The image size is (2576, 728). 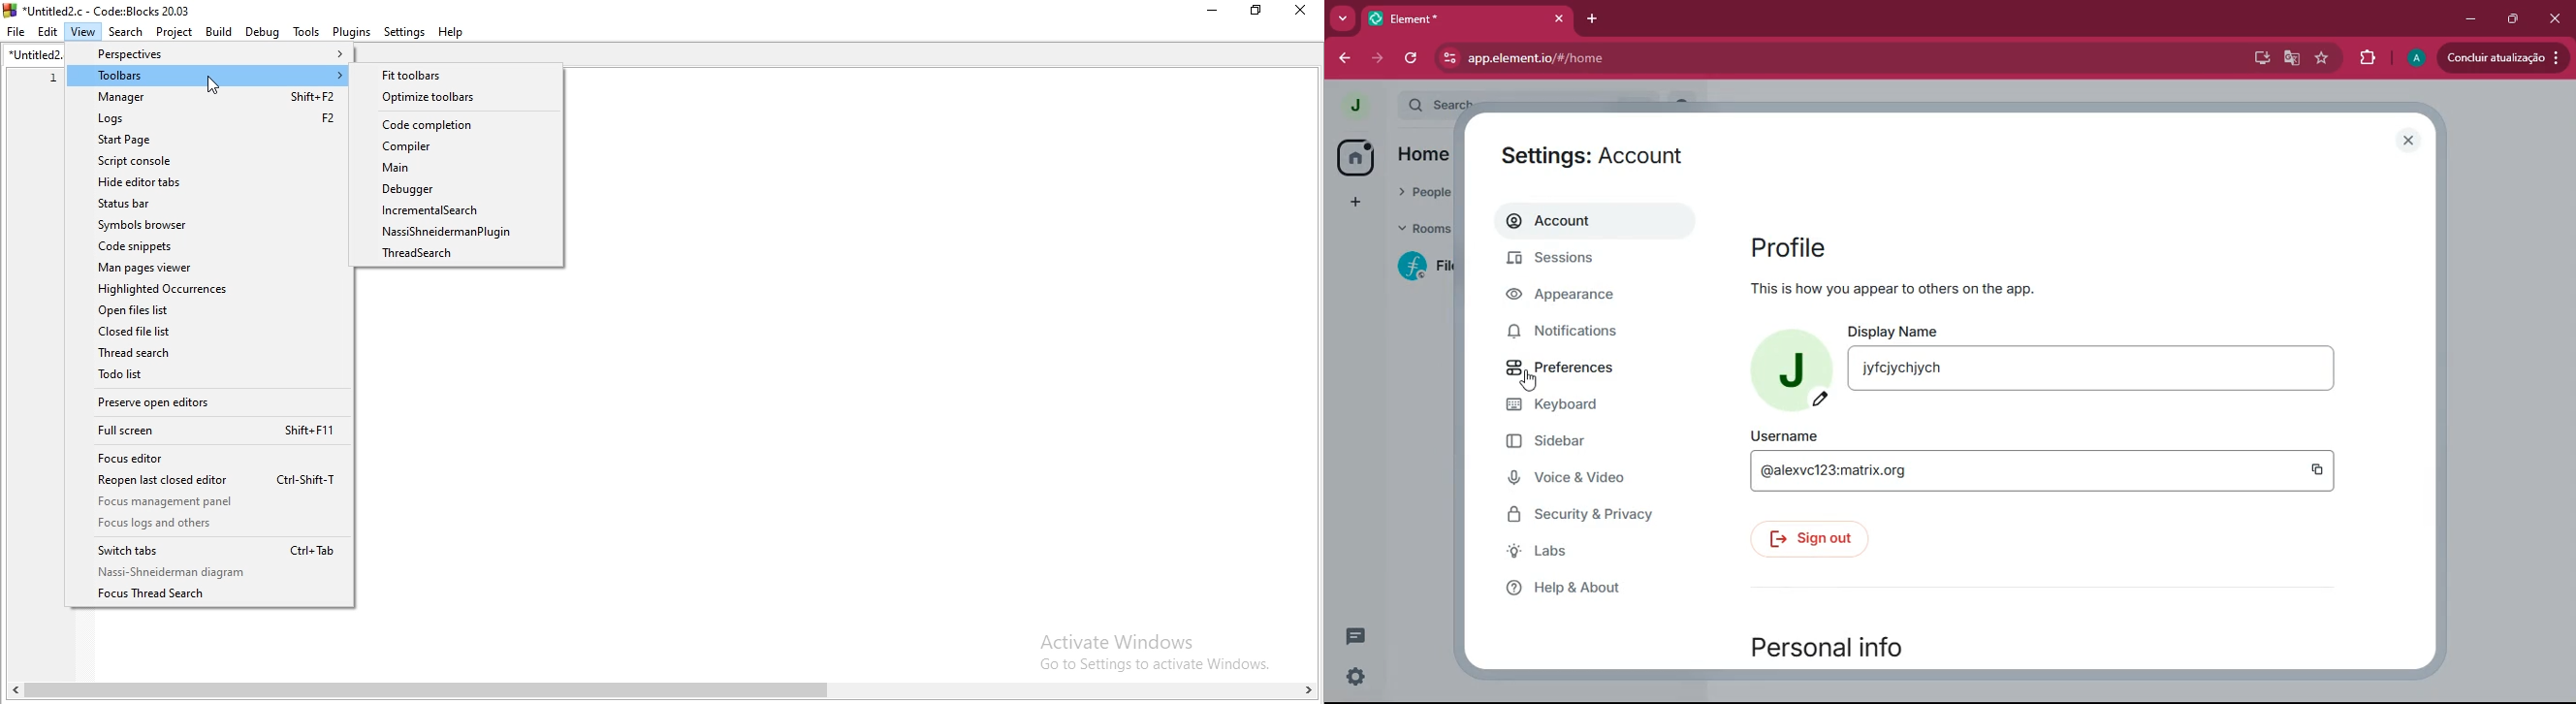 I want to click on Preserve open editors, so click(x=208, y=401).